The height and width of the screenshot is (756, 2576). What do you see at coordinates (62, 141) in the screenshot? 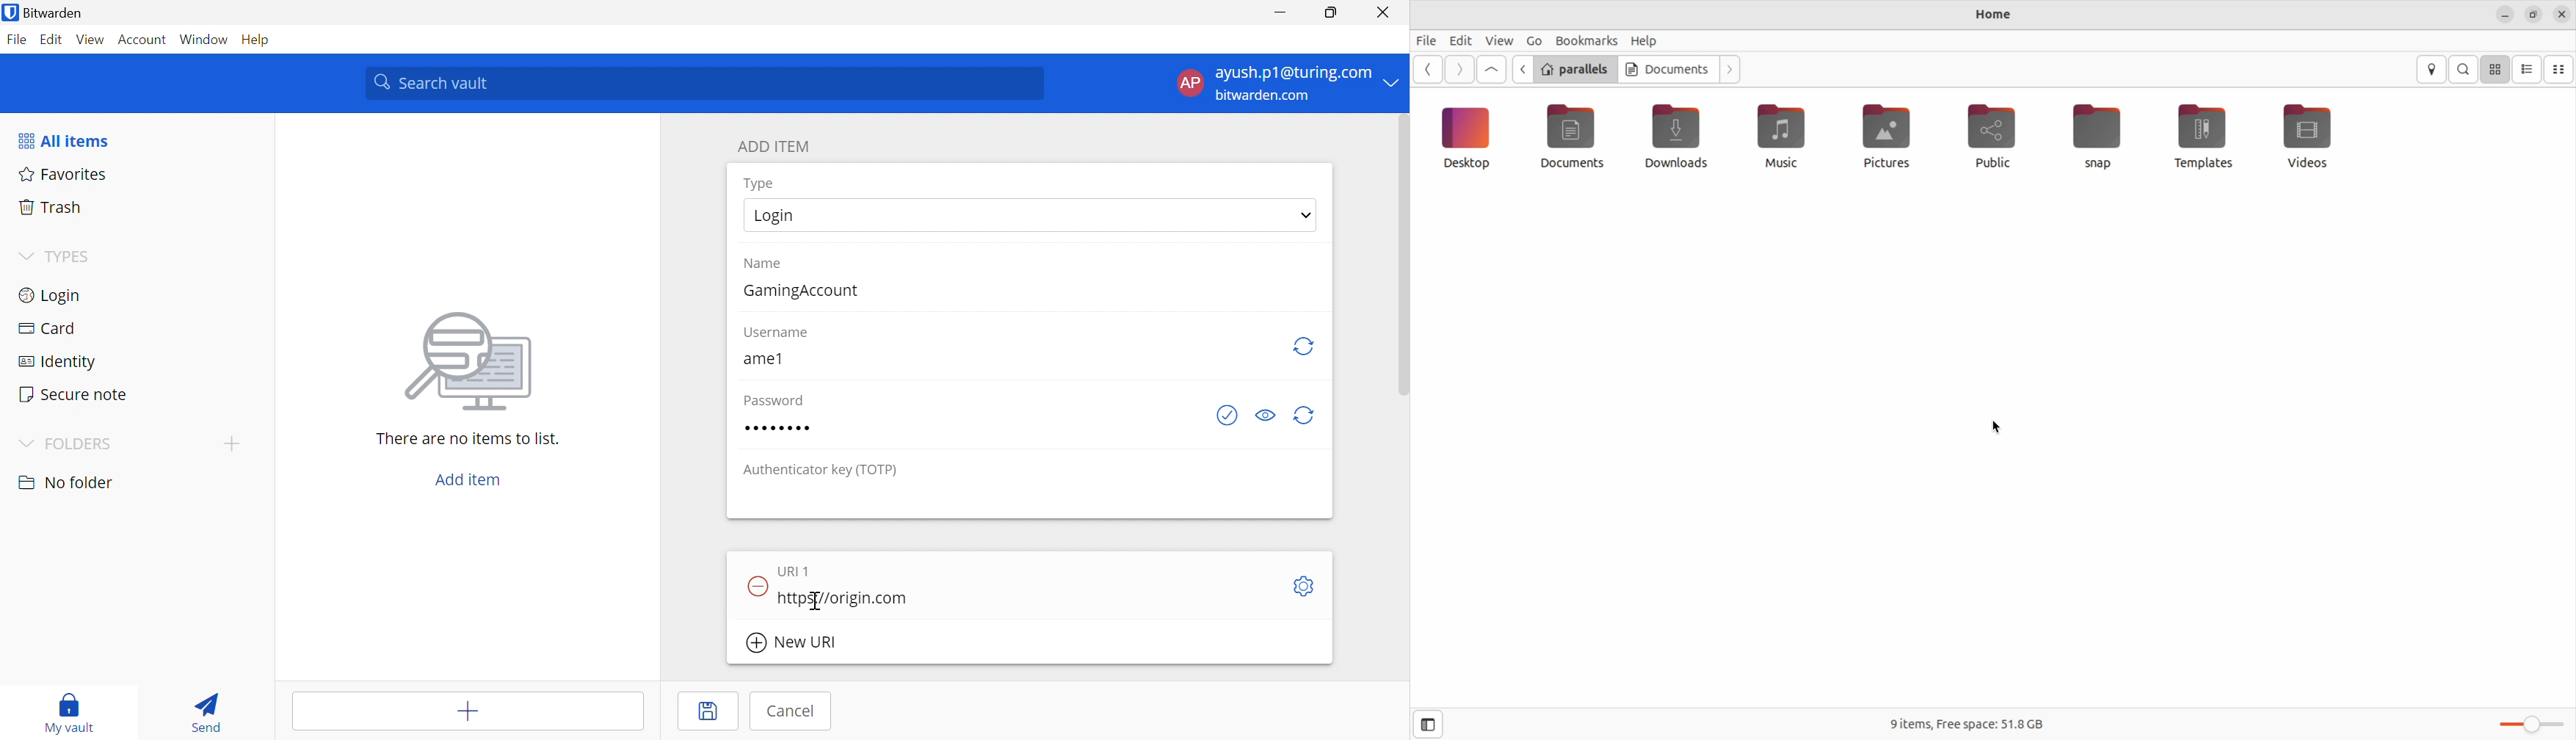
I see `All items` at bounding box center [62, 141].